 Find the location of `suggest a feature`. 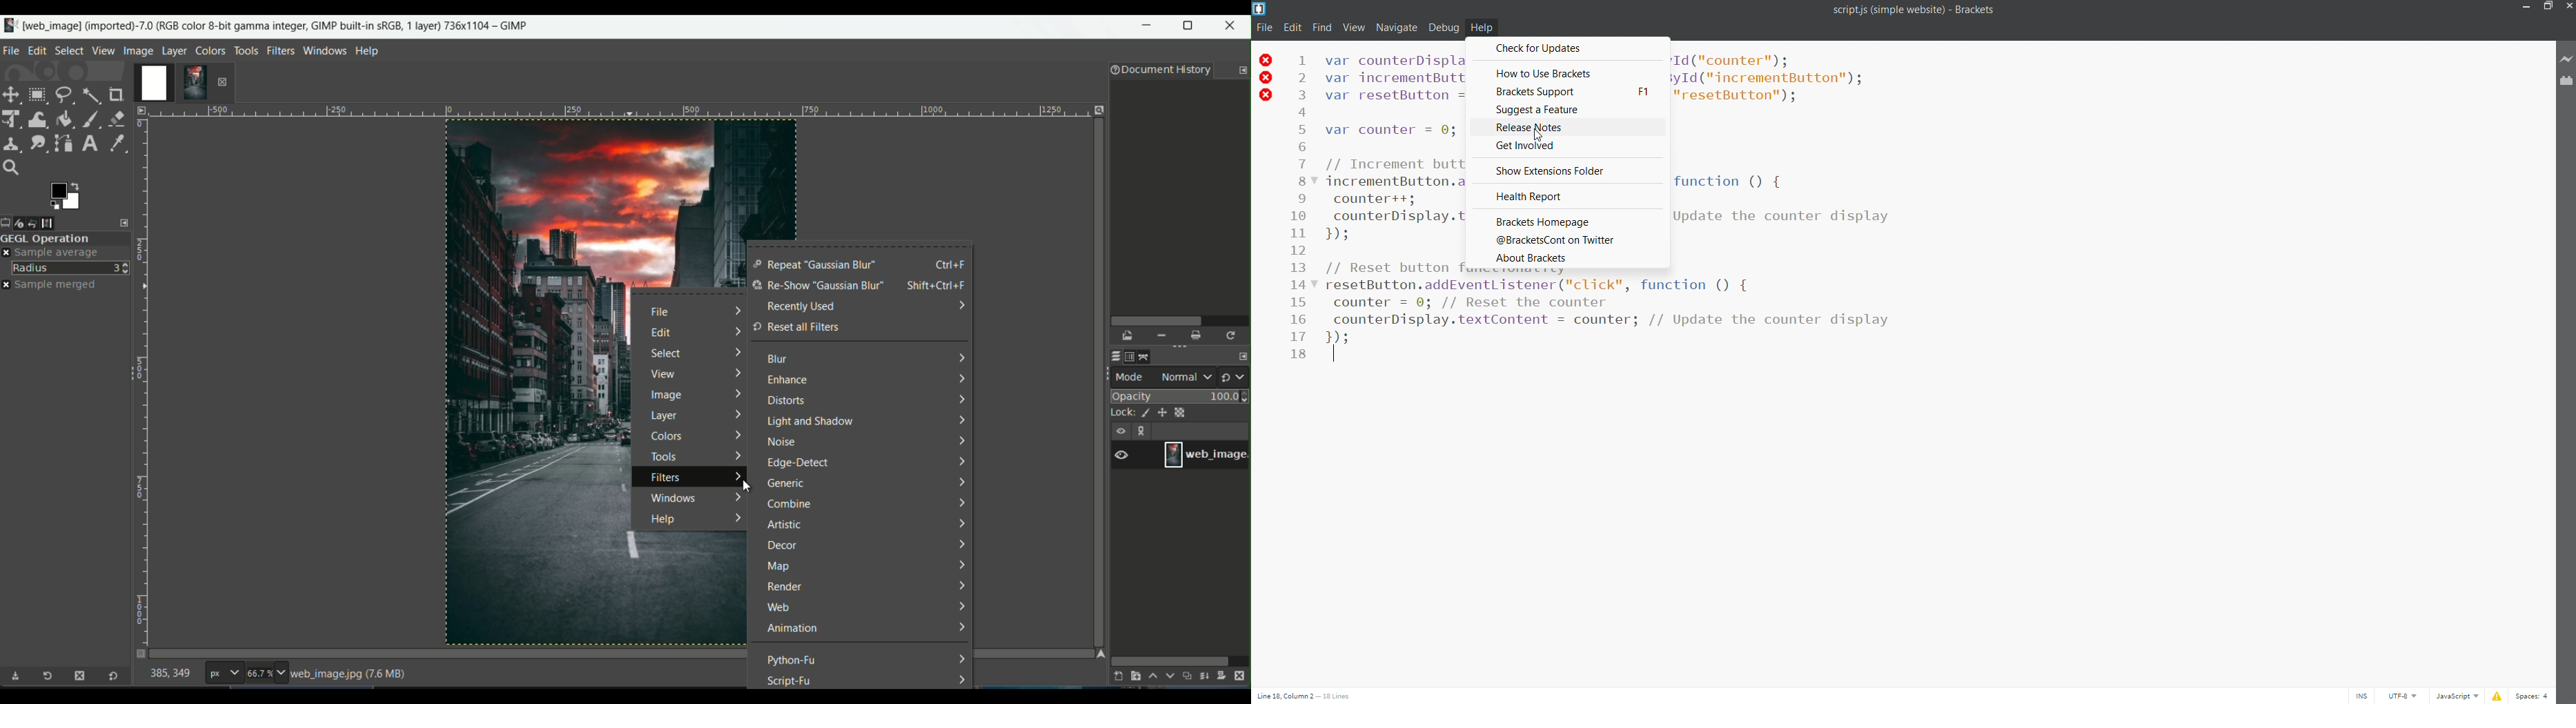

suggest a feature is located at coordinates (1568, 110).